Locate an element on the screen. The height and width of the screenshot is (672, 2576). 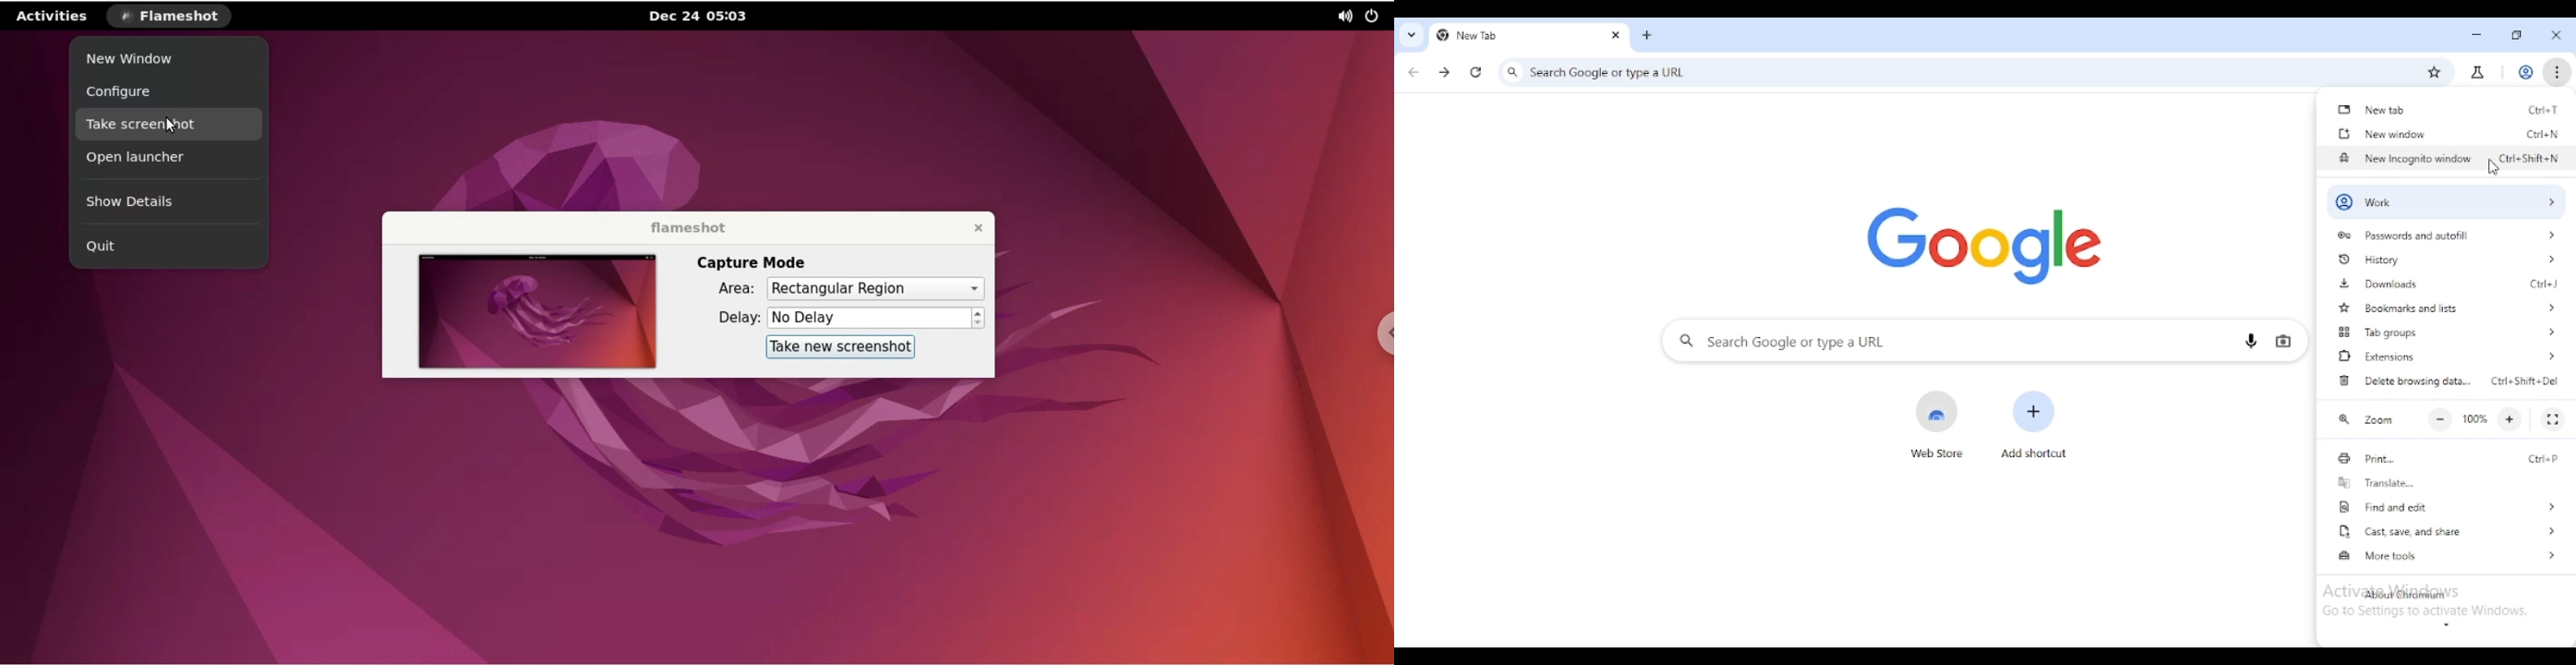
click to go forward is located at coordinates (1444, 72).